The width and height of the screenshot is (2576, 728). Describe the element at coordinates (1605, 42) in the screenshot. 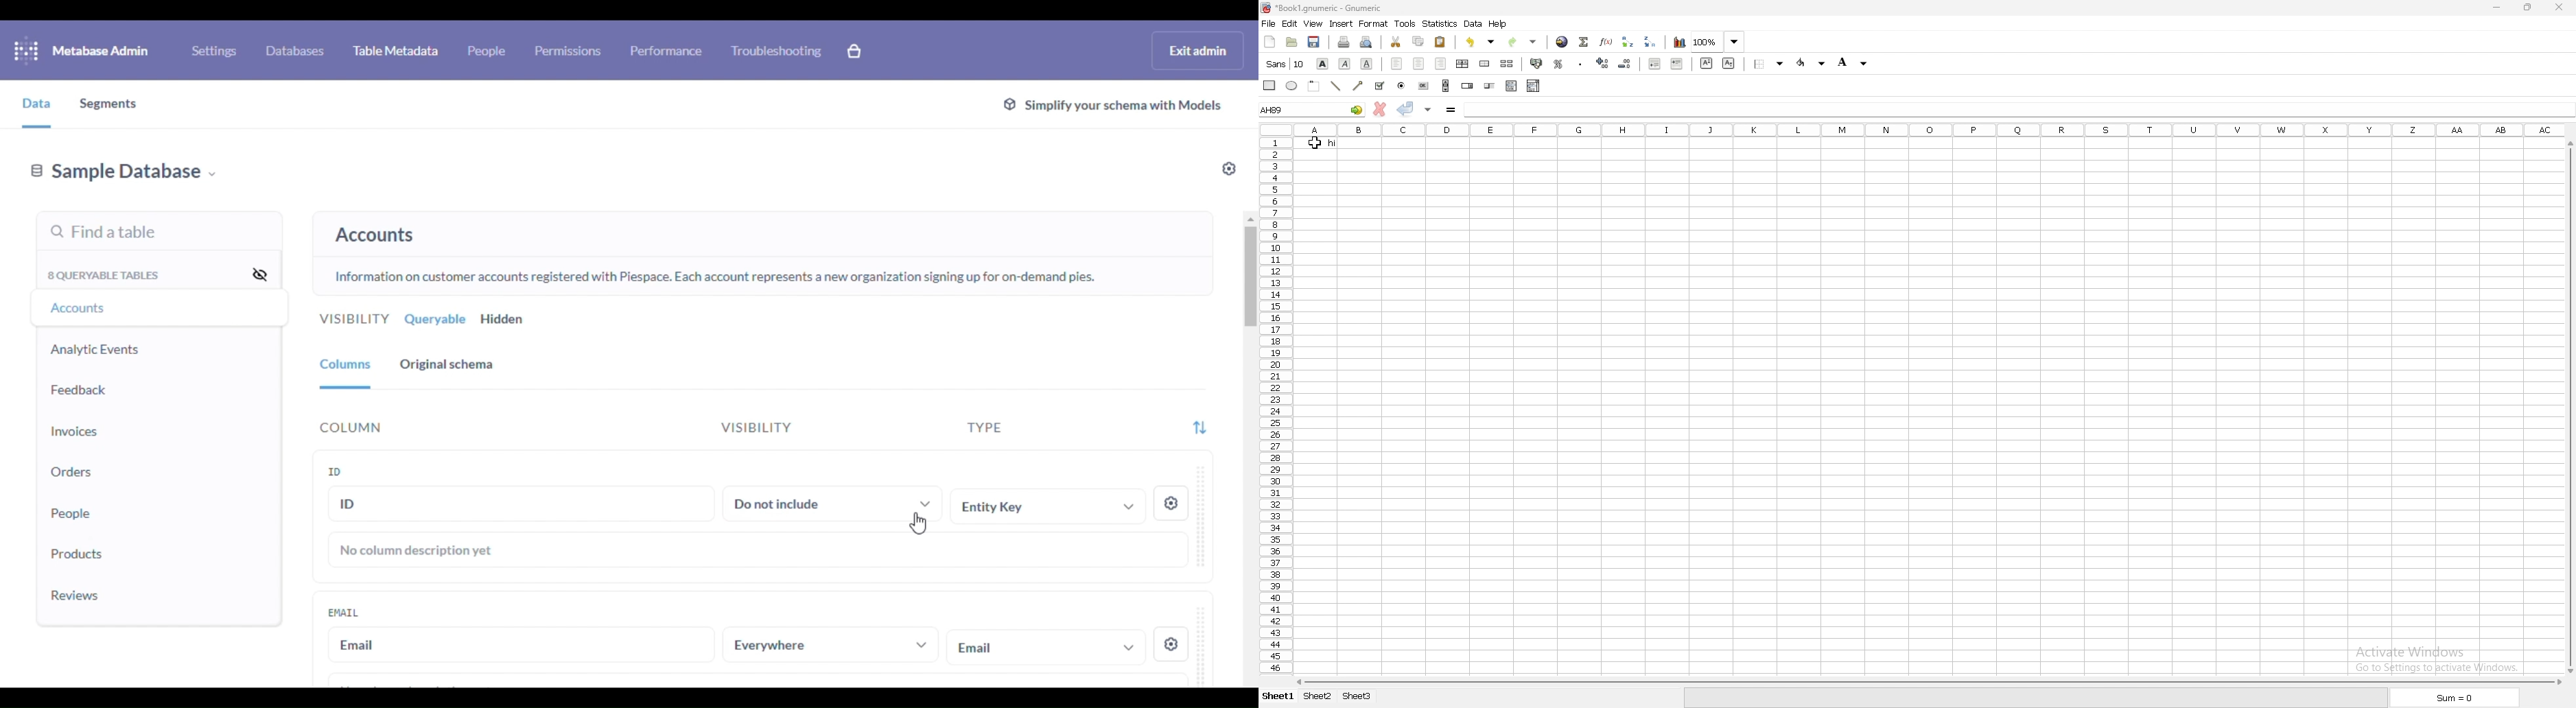

I see `function` at that location.